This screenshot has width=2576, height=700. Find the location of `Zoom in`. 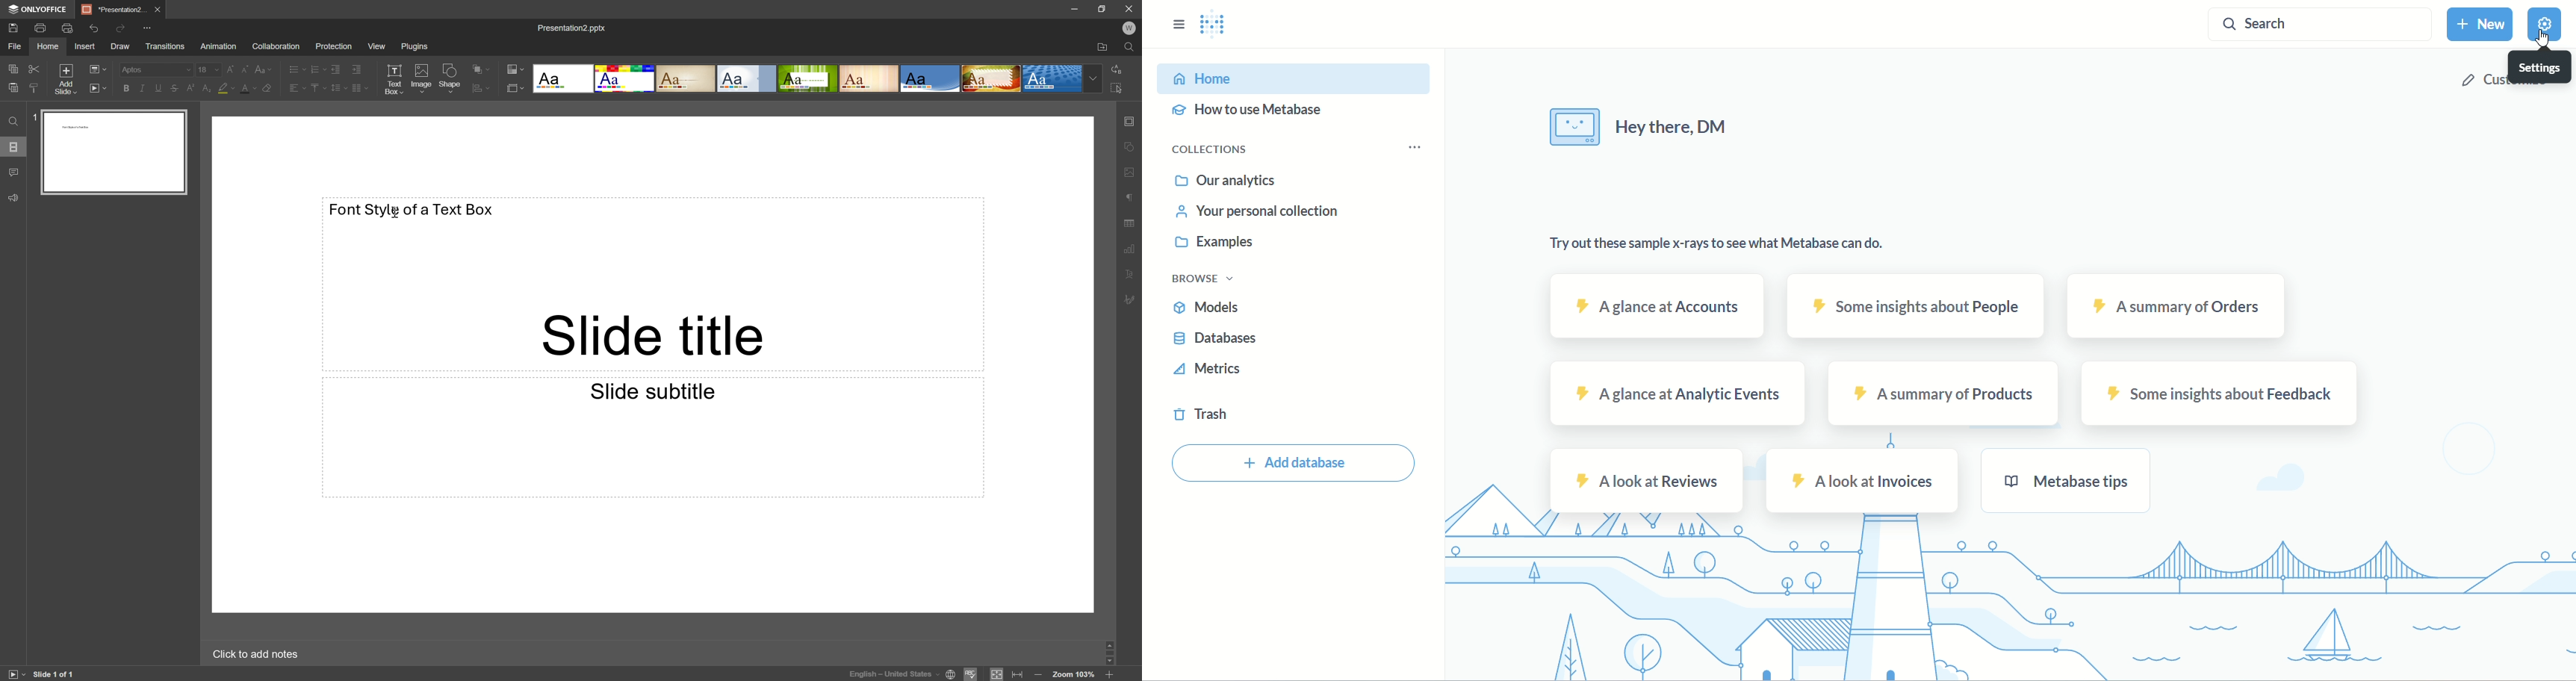

Zoom in is located at coordinates (1114, 675).